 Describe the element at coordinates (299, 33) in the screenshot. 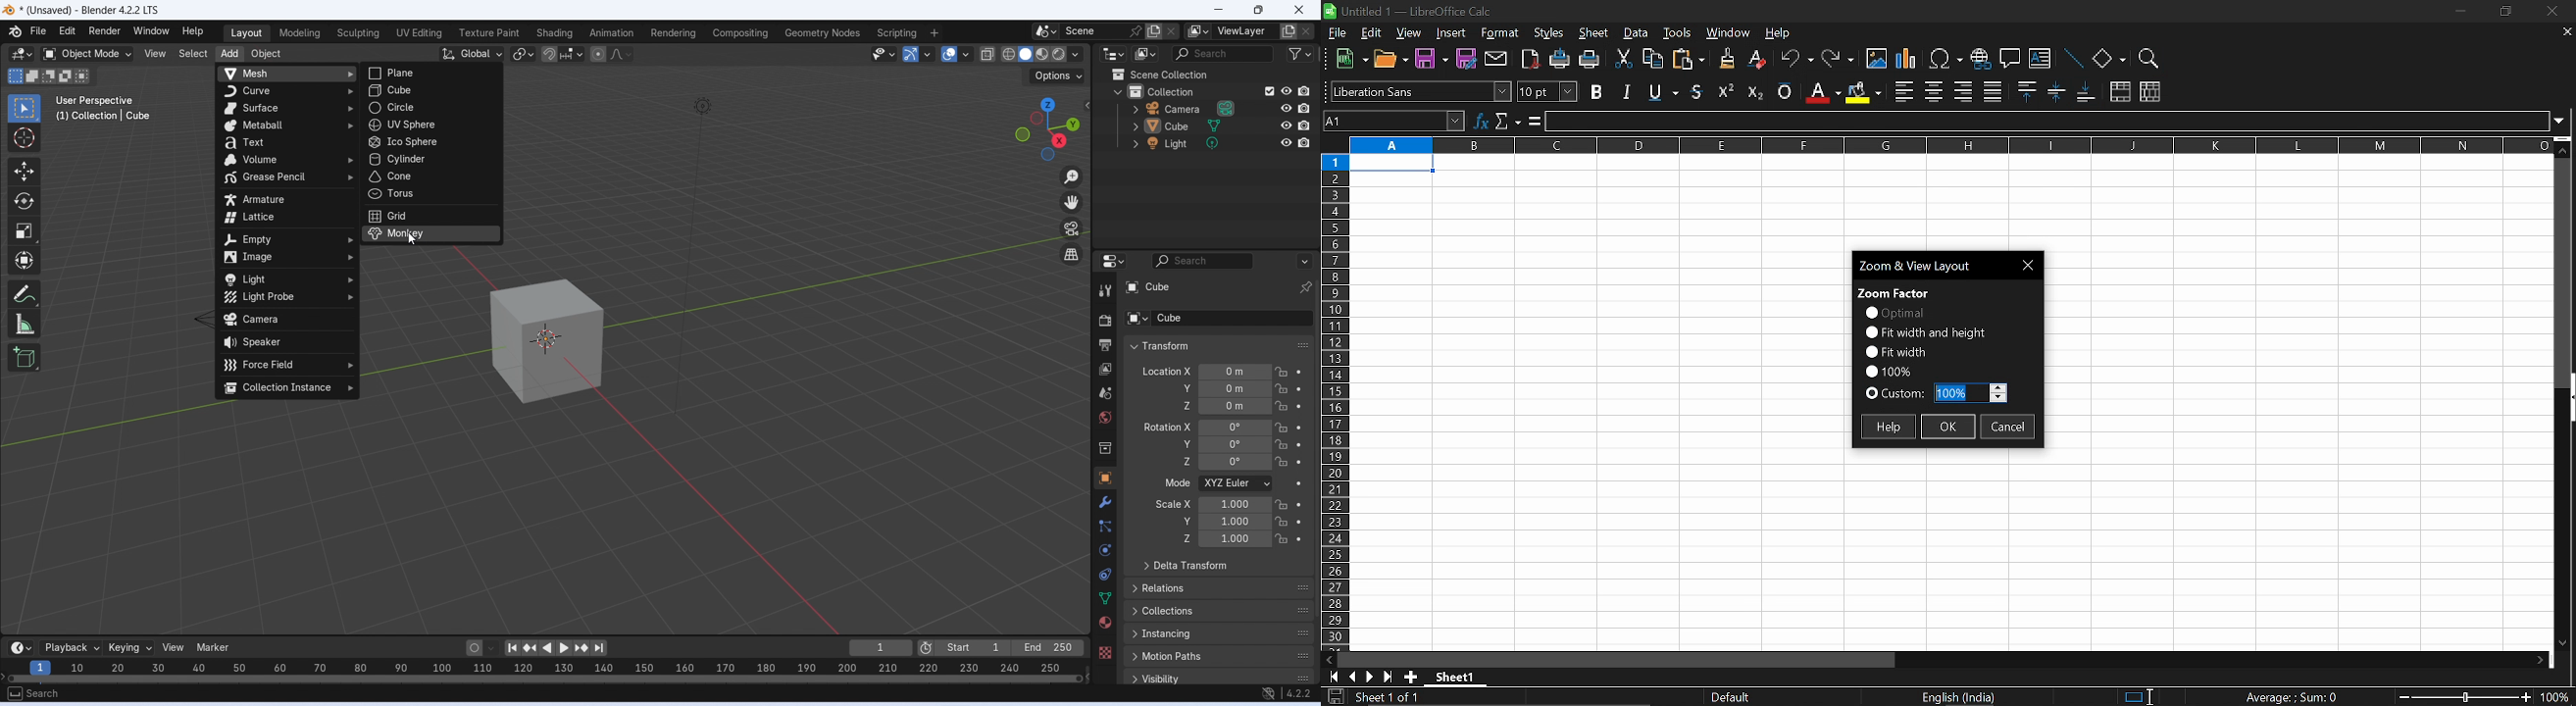

I see `Modeling` at that location.